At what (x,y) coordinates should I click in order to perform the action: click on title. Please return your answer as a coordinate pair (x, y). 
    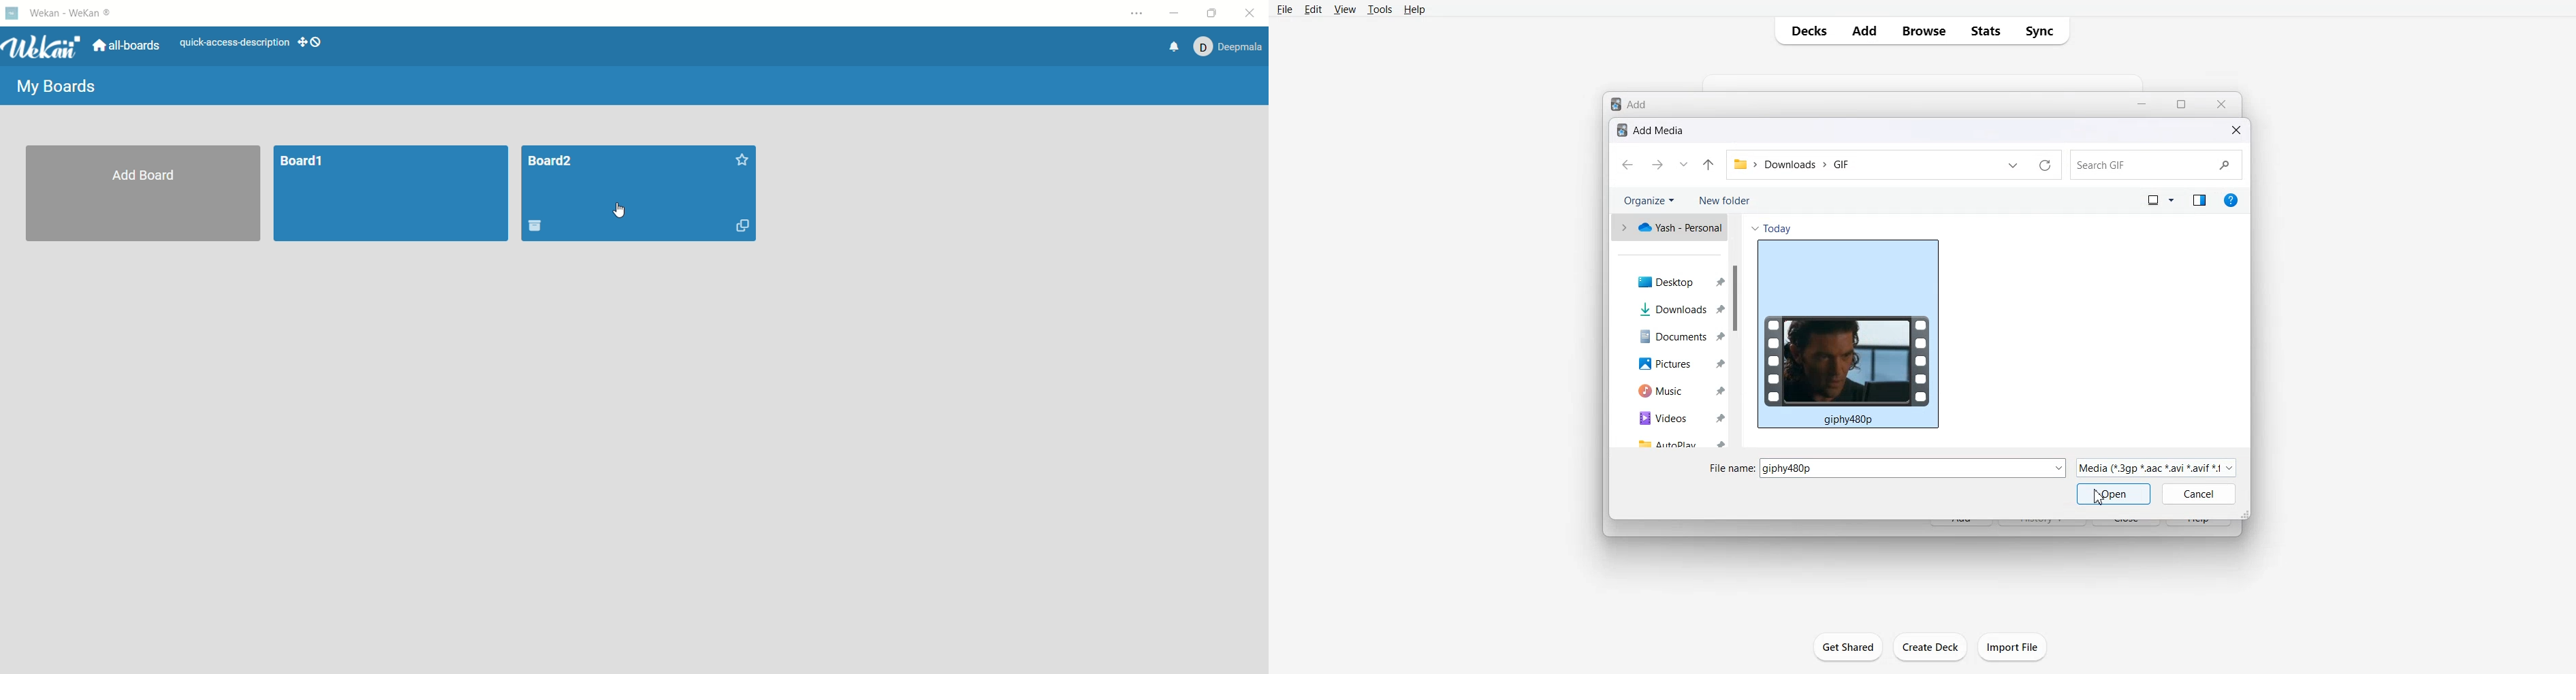
    Looking at the image, I should click on (558, 161).